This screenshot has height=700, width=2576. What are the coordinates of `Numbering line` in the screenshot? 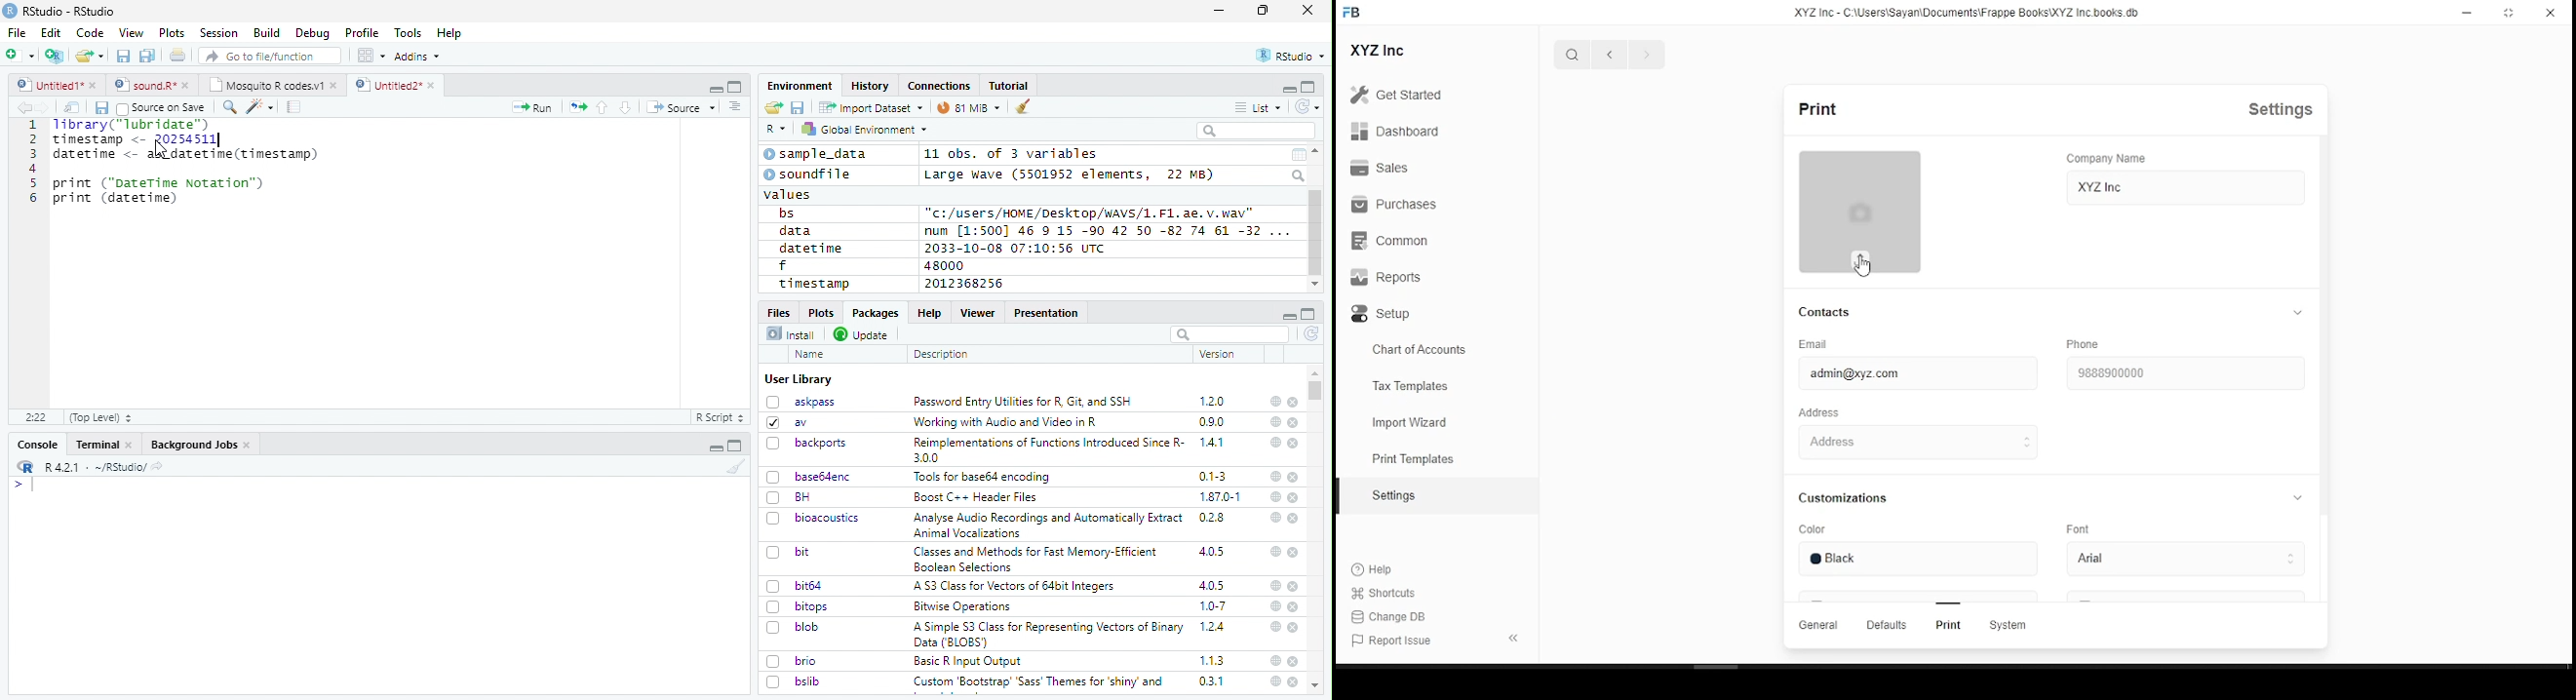 It's located at (31, 163).